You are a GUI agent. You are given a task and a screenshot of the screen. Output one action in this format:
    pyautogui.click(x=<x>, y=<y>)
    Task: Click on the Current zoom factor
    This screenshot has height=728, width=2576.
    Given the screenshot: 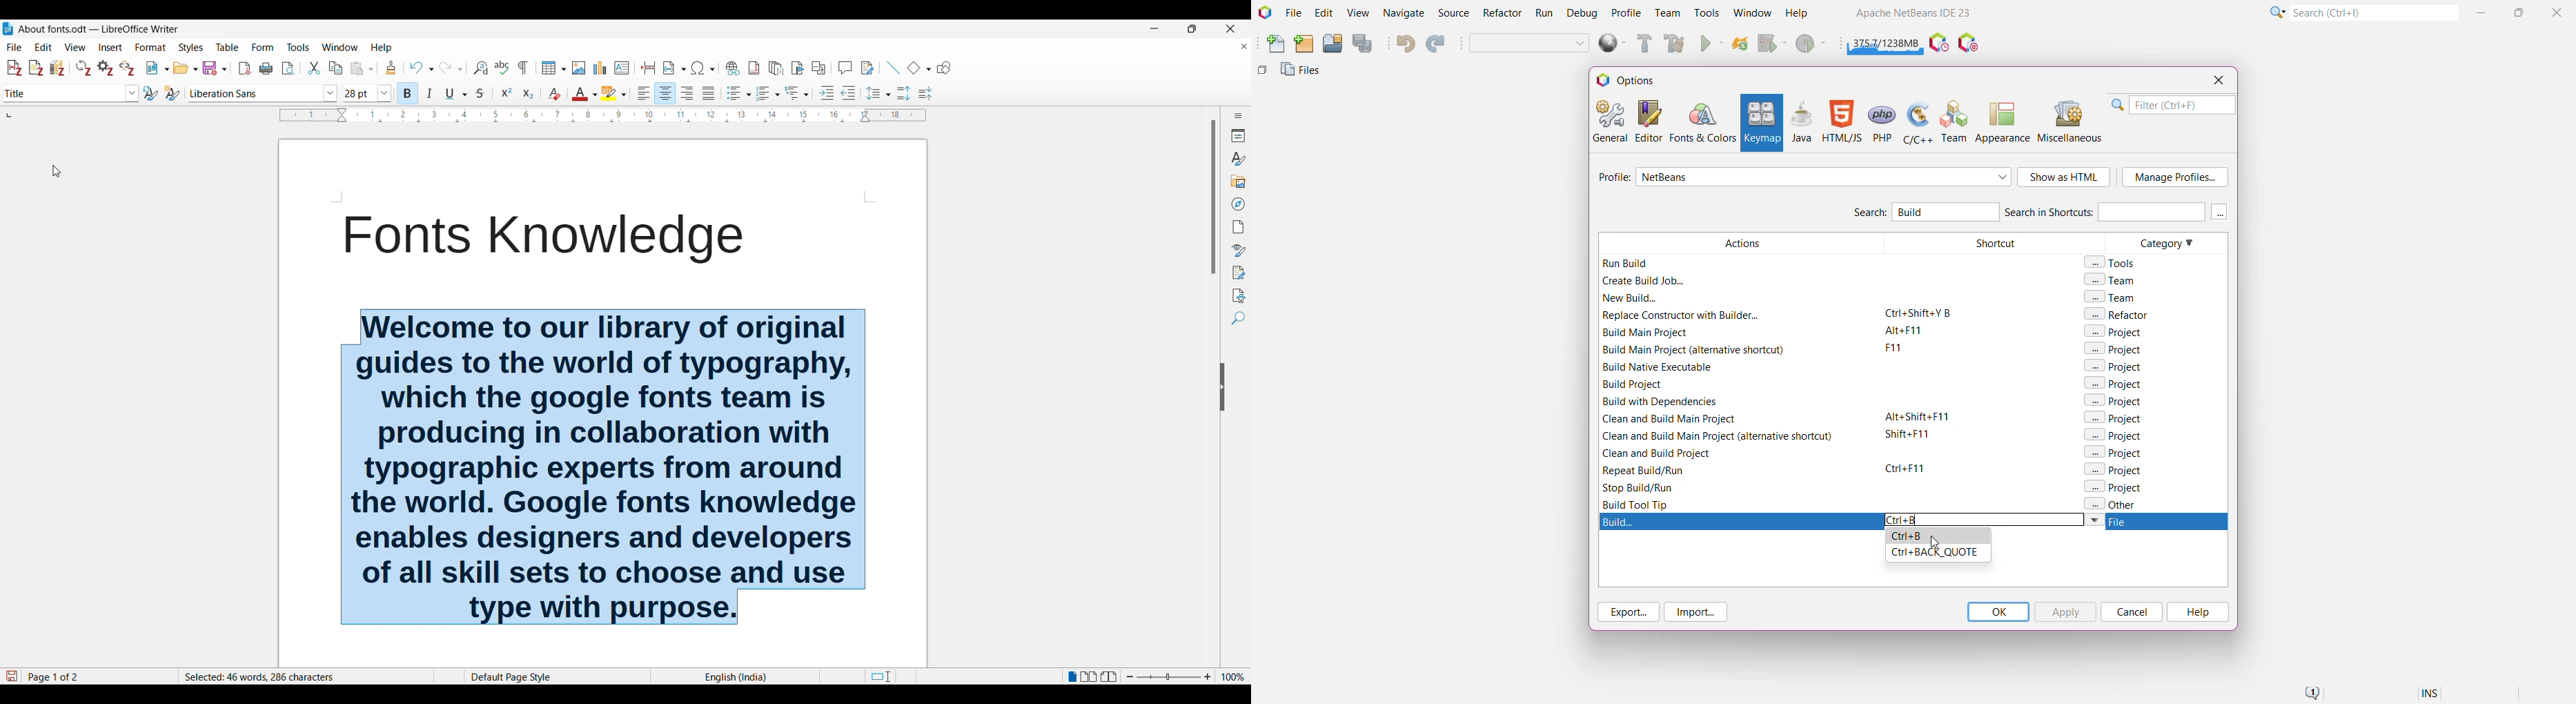 What is the action you would take?
    pyautogui.click(x=1234, y=677)
    